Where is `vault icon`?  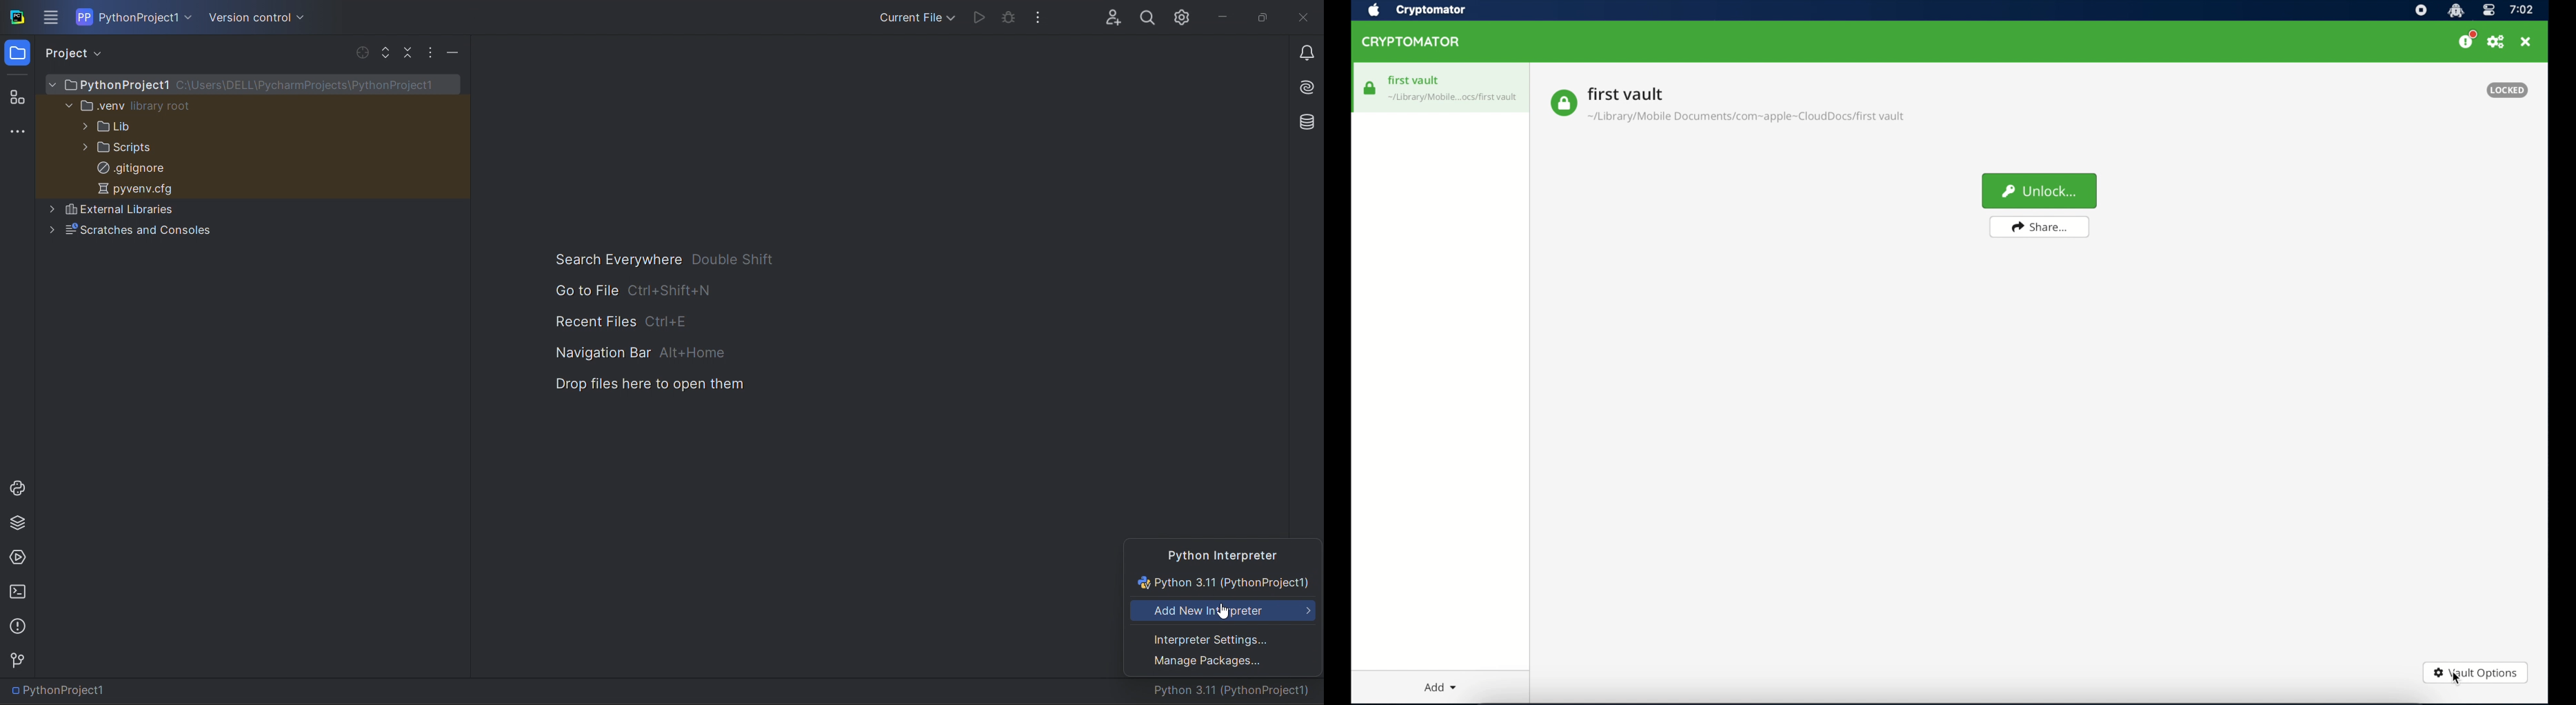
vault icon is located at coordinates (1454, 99).